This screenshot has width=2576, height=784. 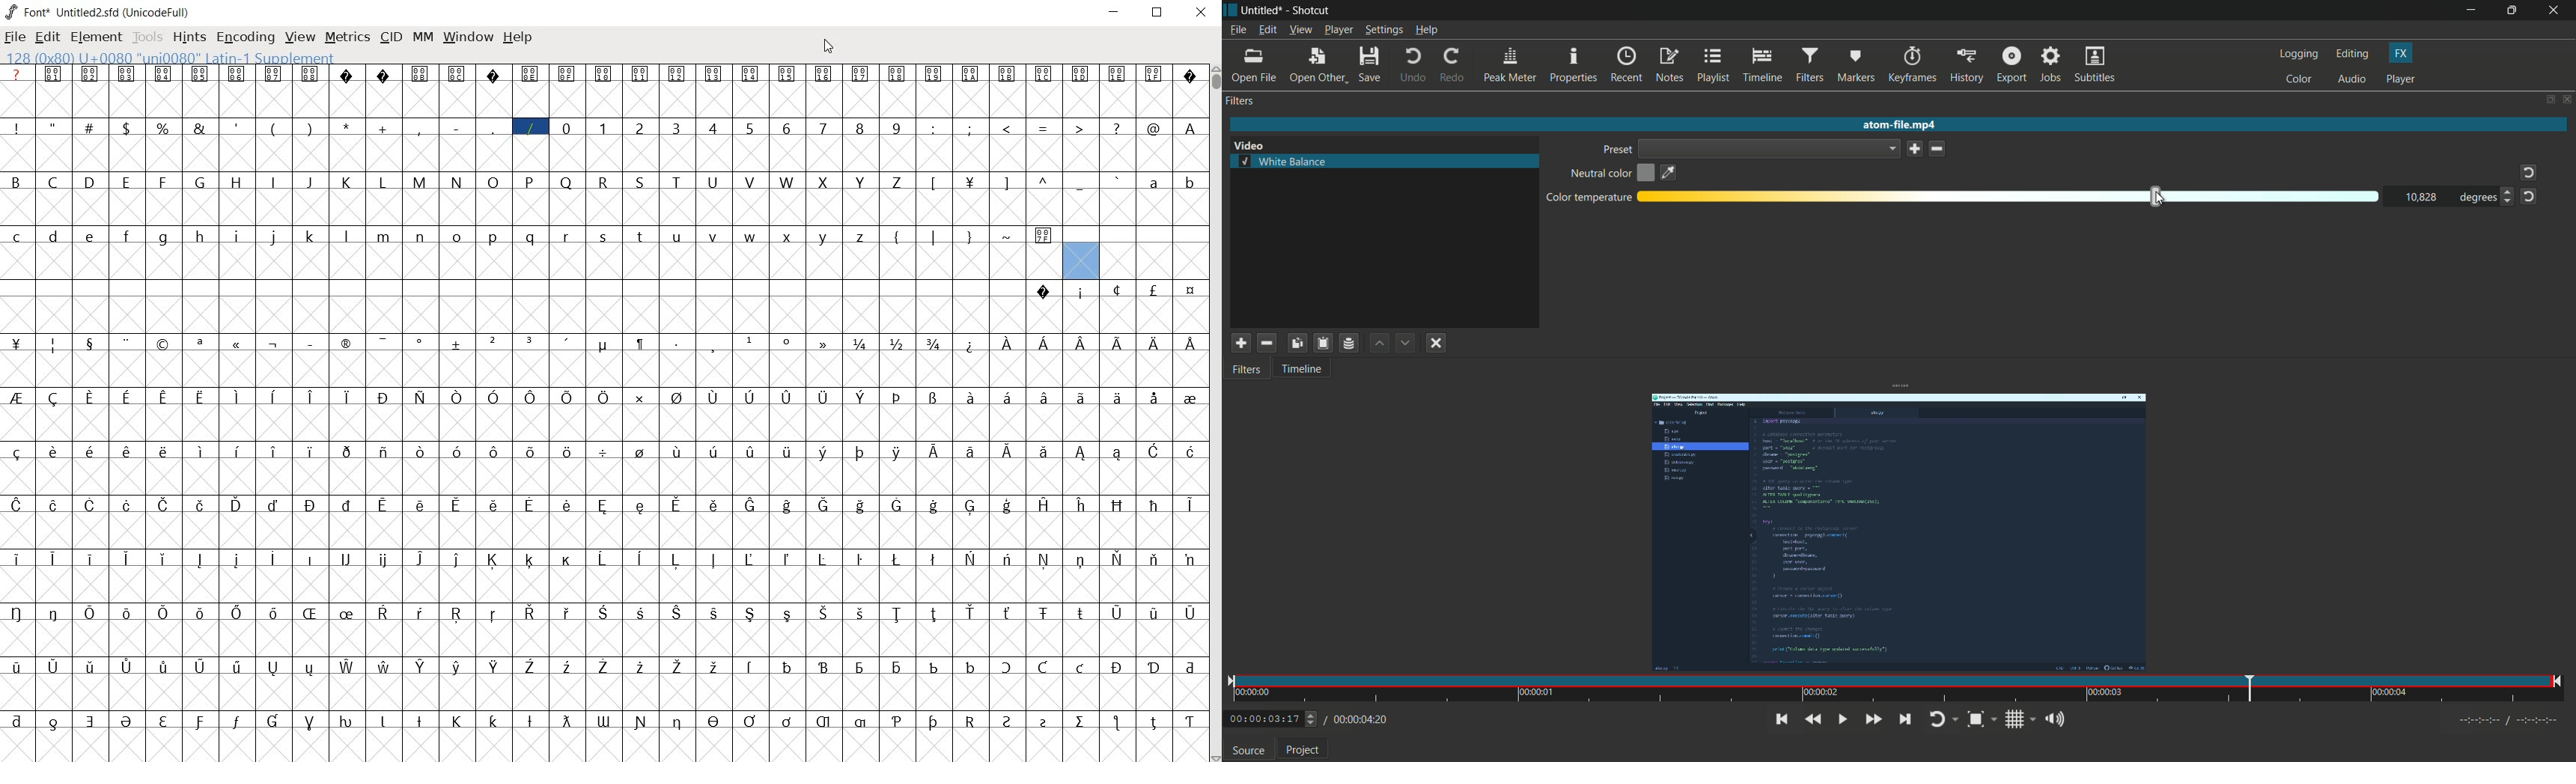 I want to click on glyph, so click(x=91, y=451).